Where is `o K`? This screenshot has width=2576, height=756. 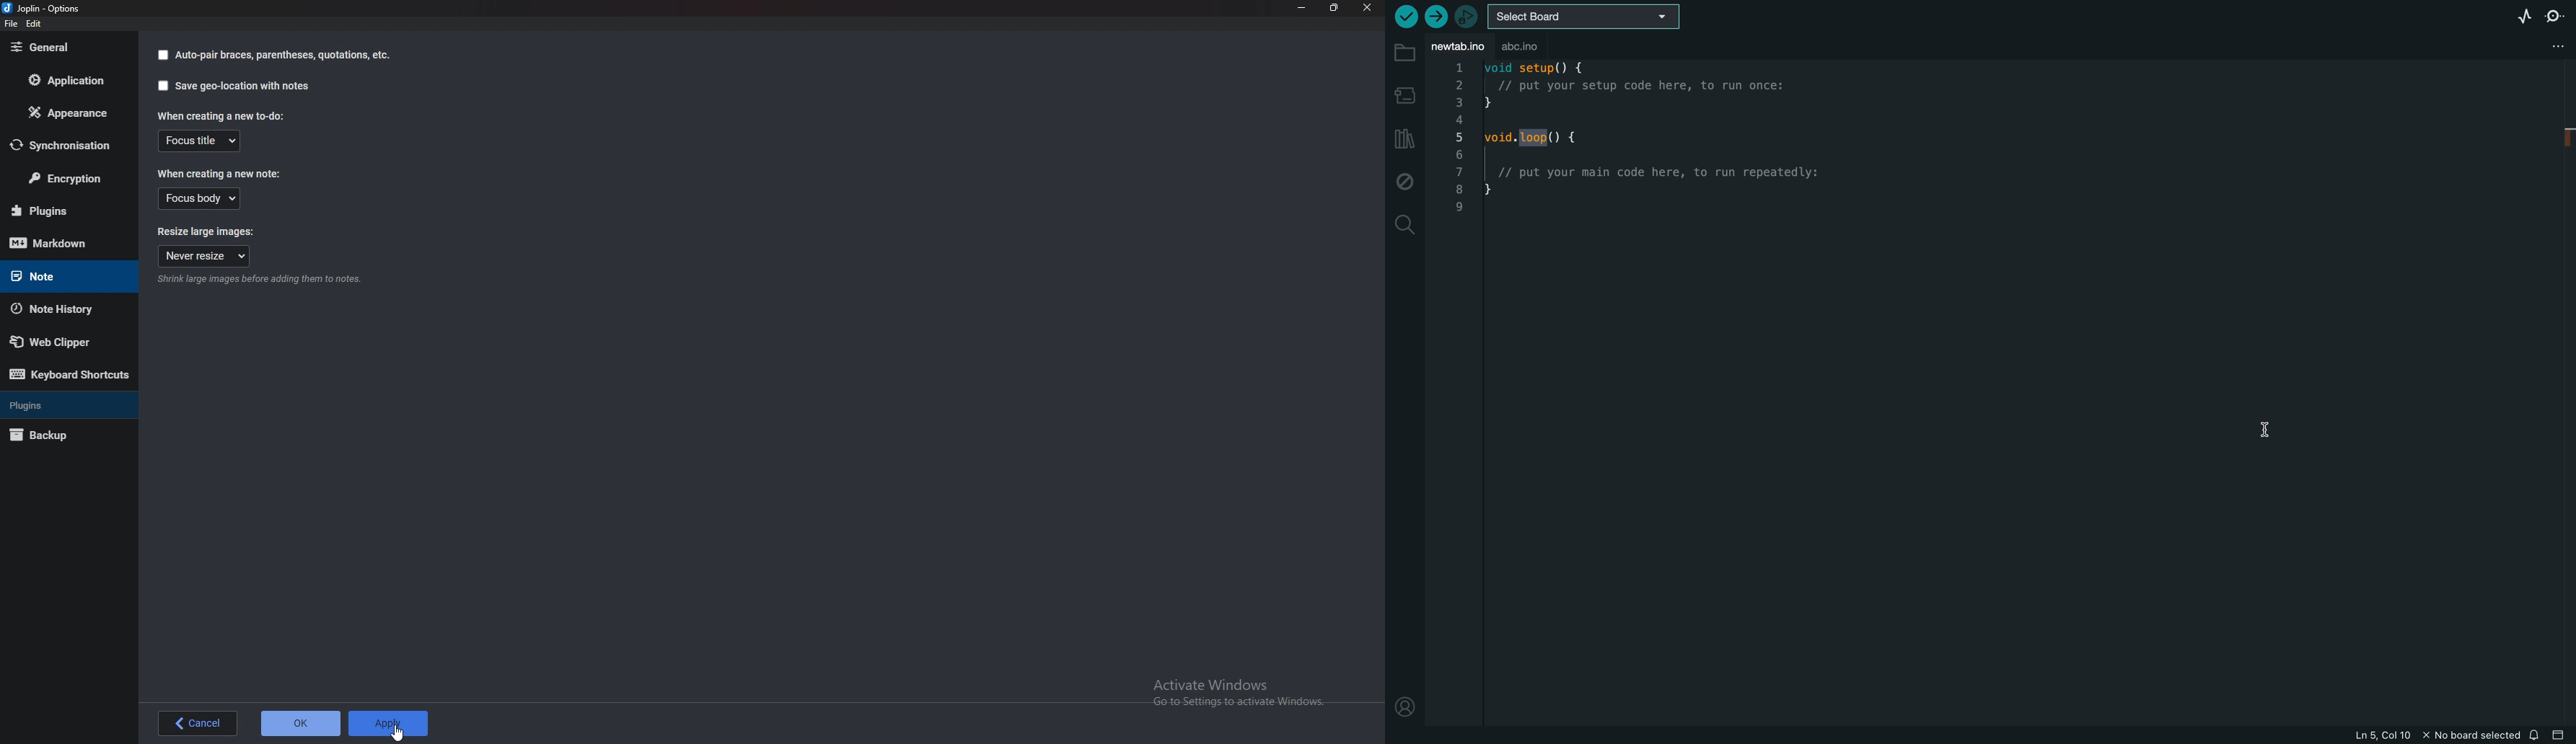 o K is located at coordinates (302, 724).